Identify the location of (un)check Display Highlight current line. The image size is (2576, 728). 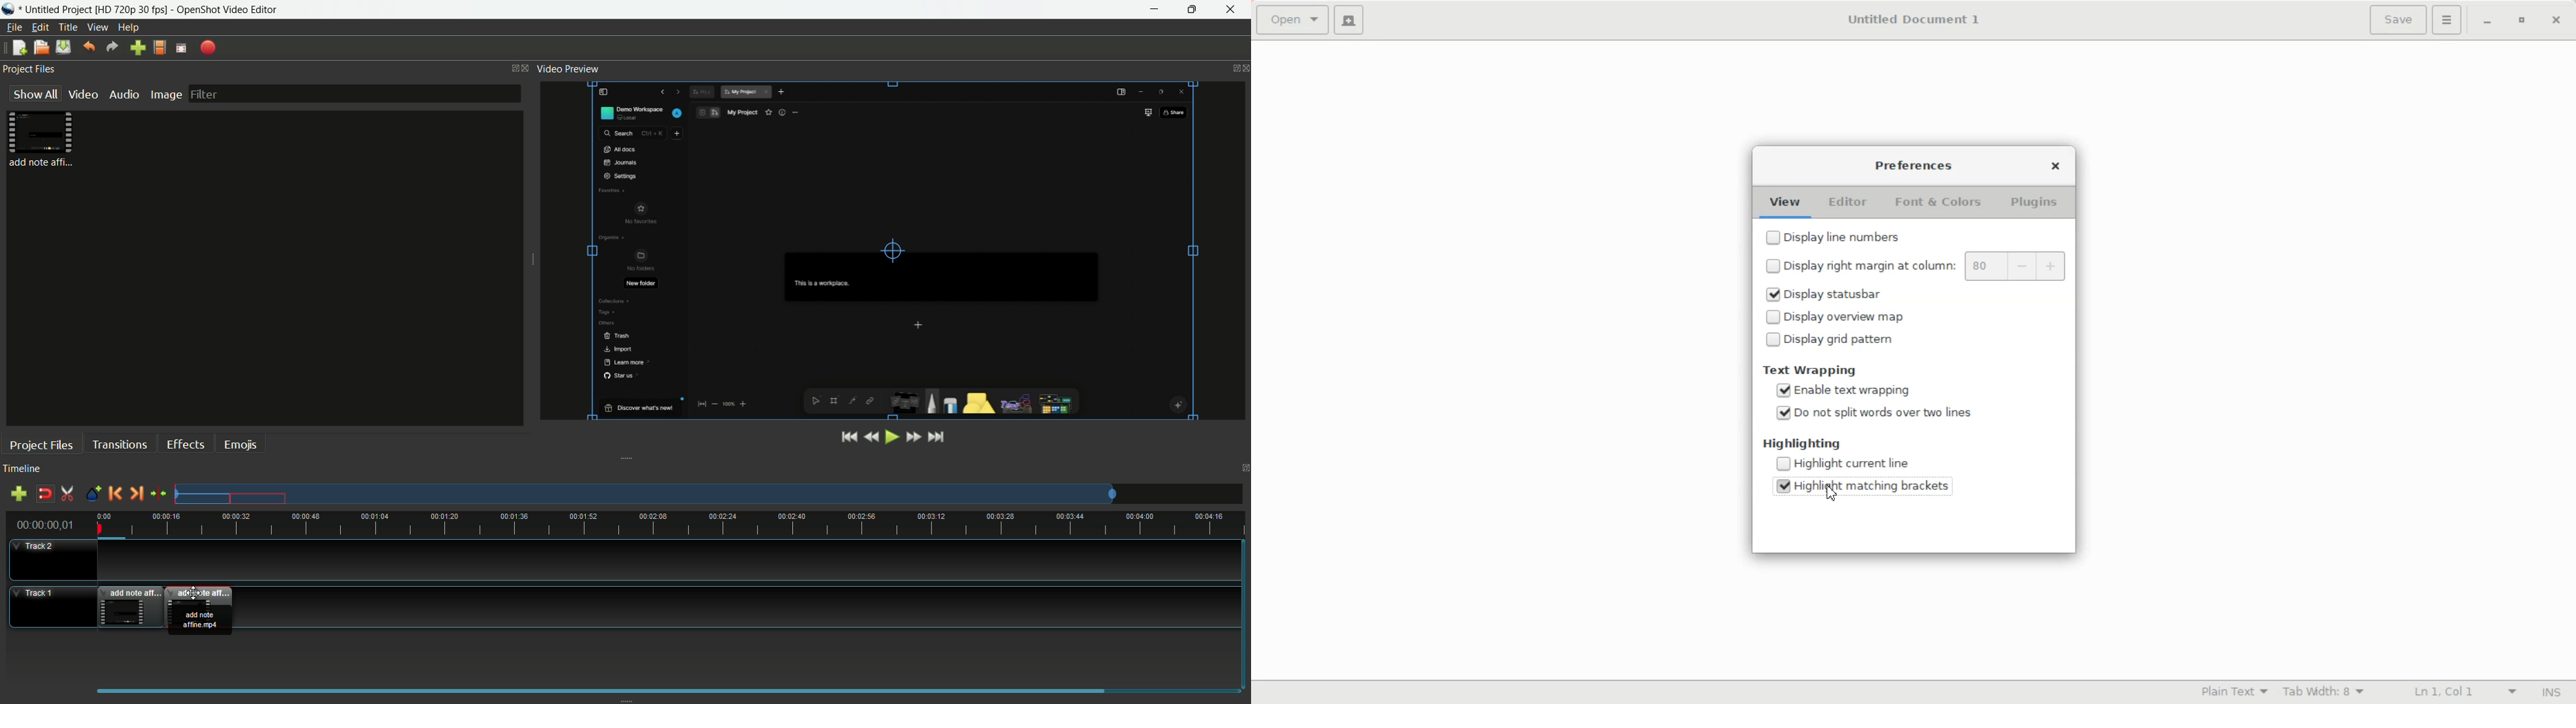
(1869, 462).